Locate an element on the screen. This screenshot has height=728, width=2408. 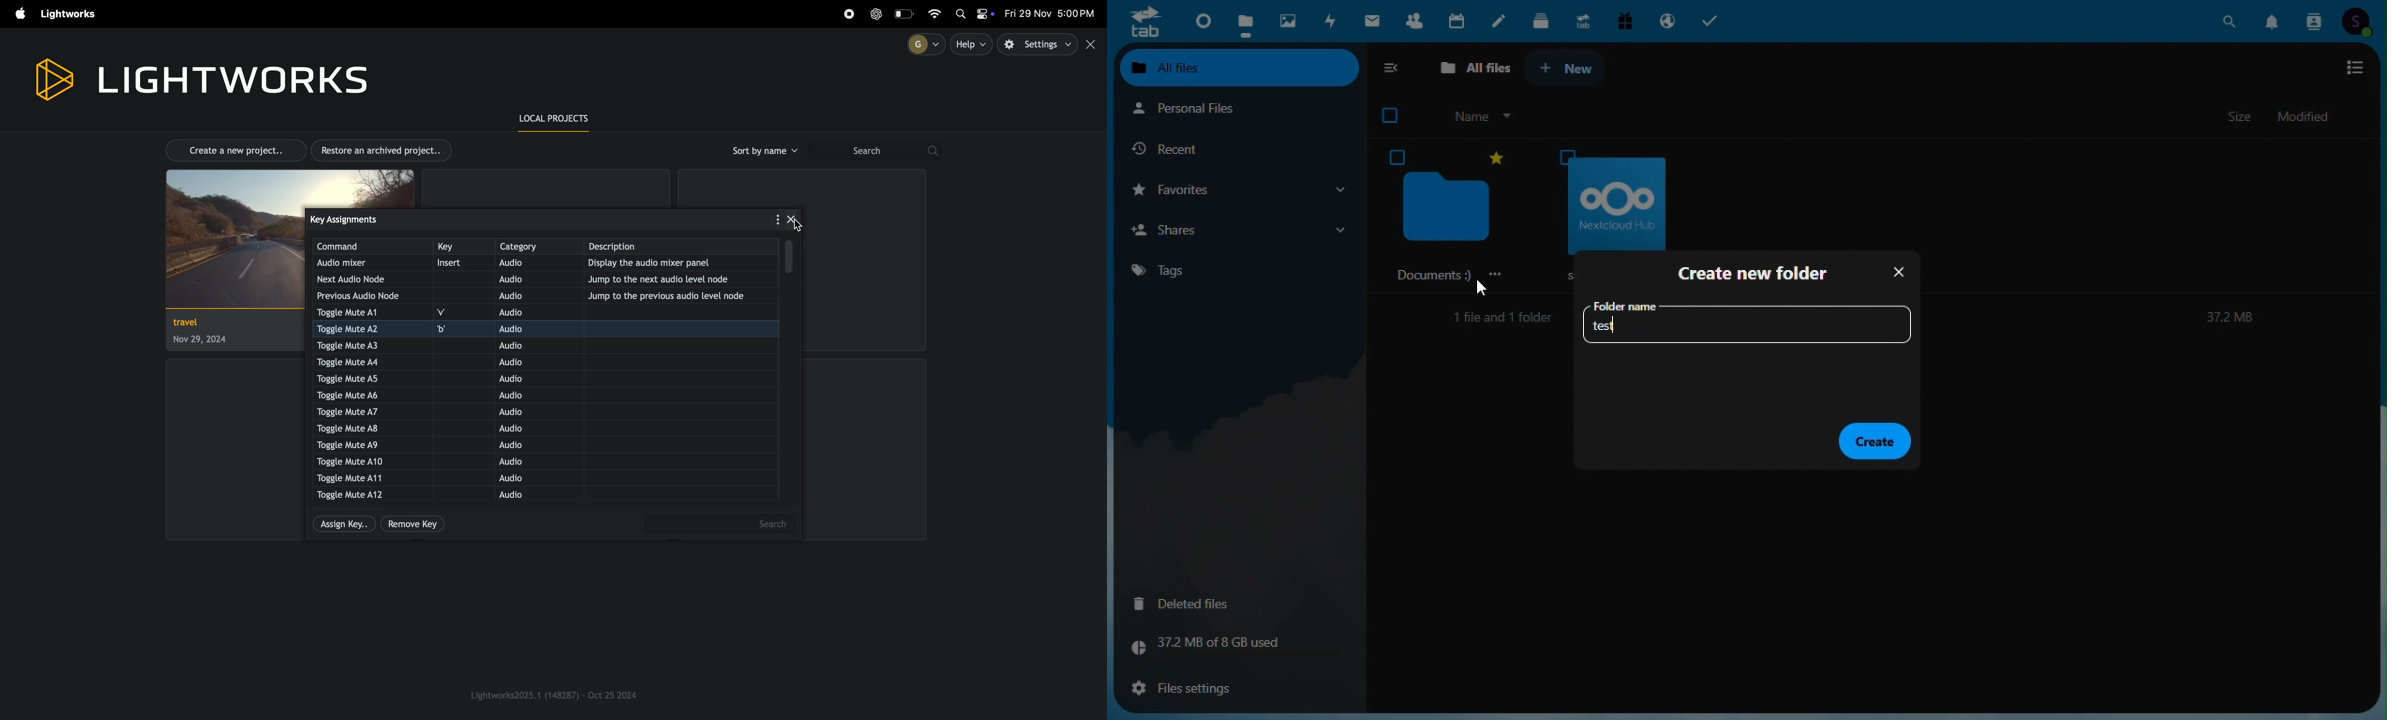
Free trial is located at coordinates (1627, 19).